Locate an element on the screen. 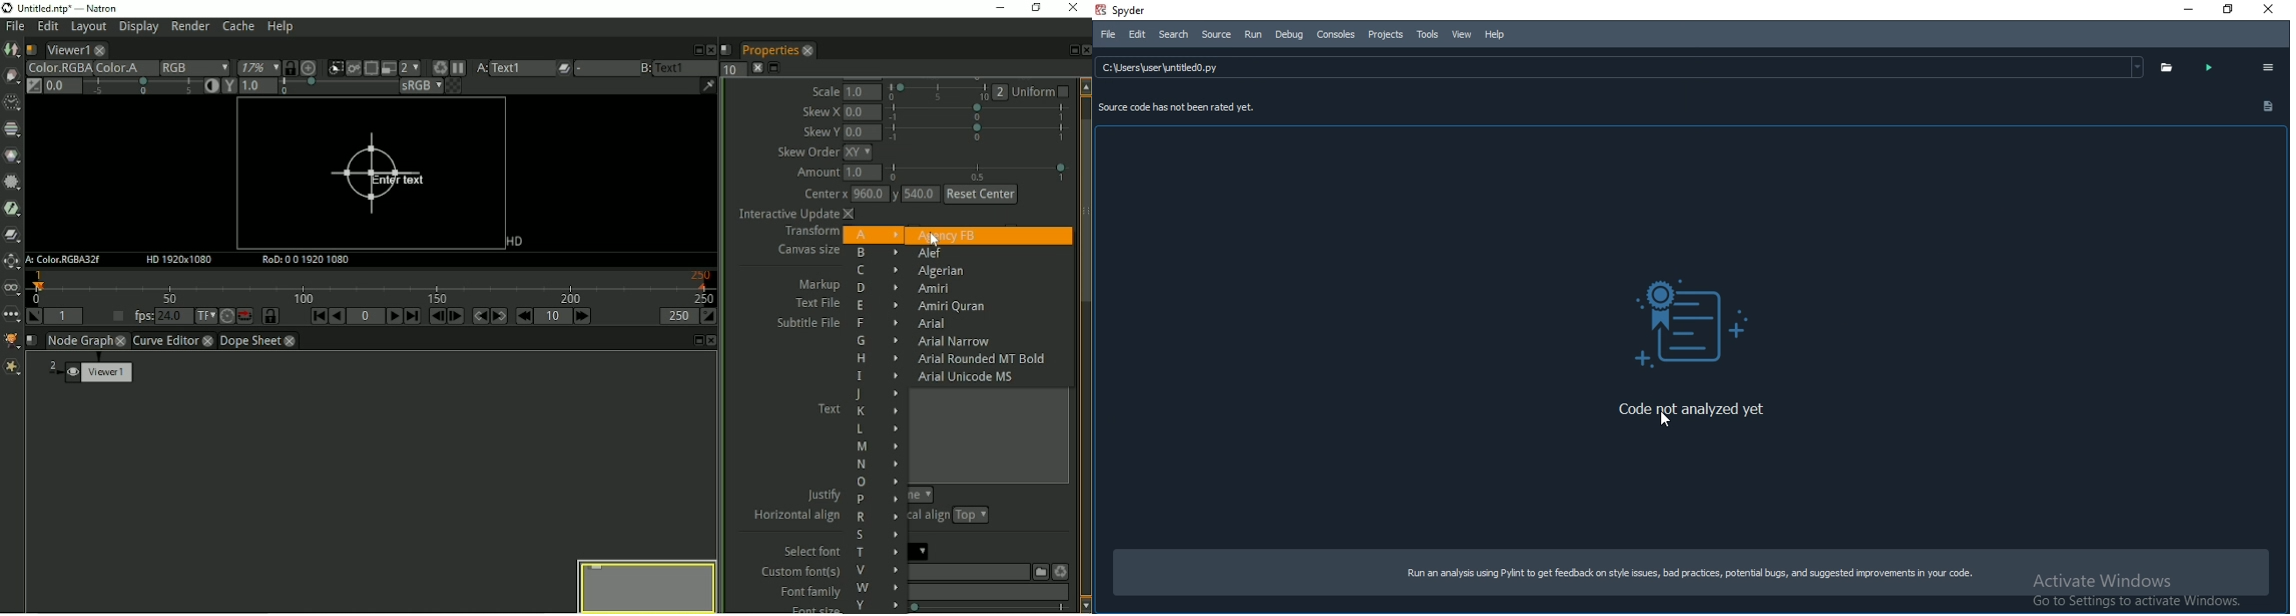 The width and height of the screenshot is (2296, 616). folder is located at coordinates (2167, 69).